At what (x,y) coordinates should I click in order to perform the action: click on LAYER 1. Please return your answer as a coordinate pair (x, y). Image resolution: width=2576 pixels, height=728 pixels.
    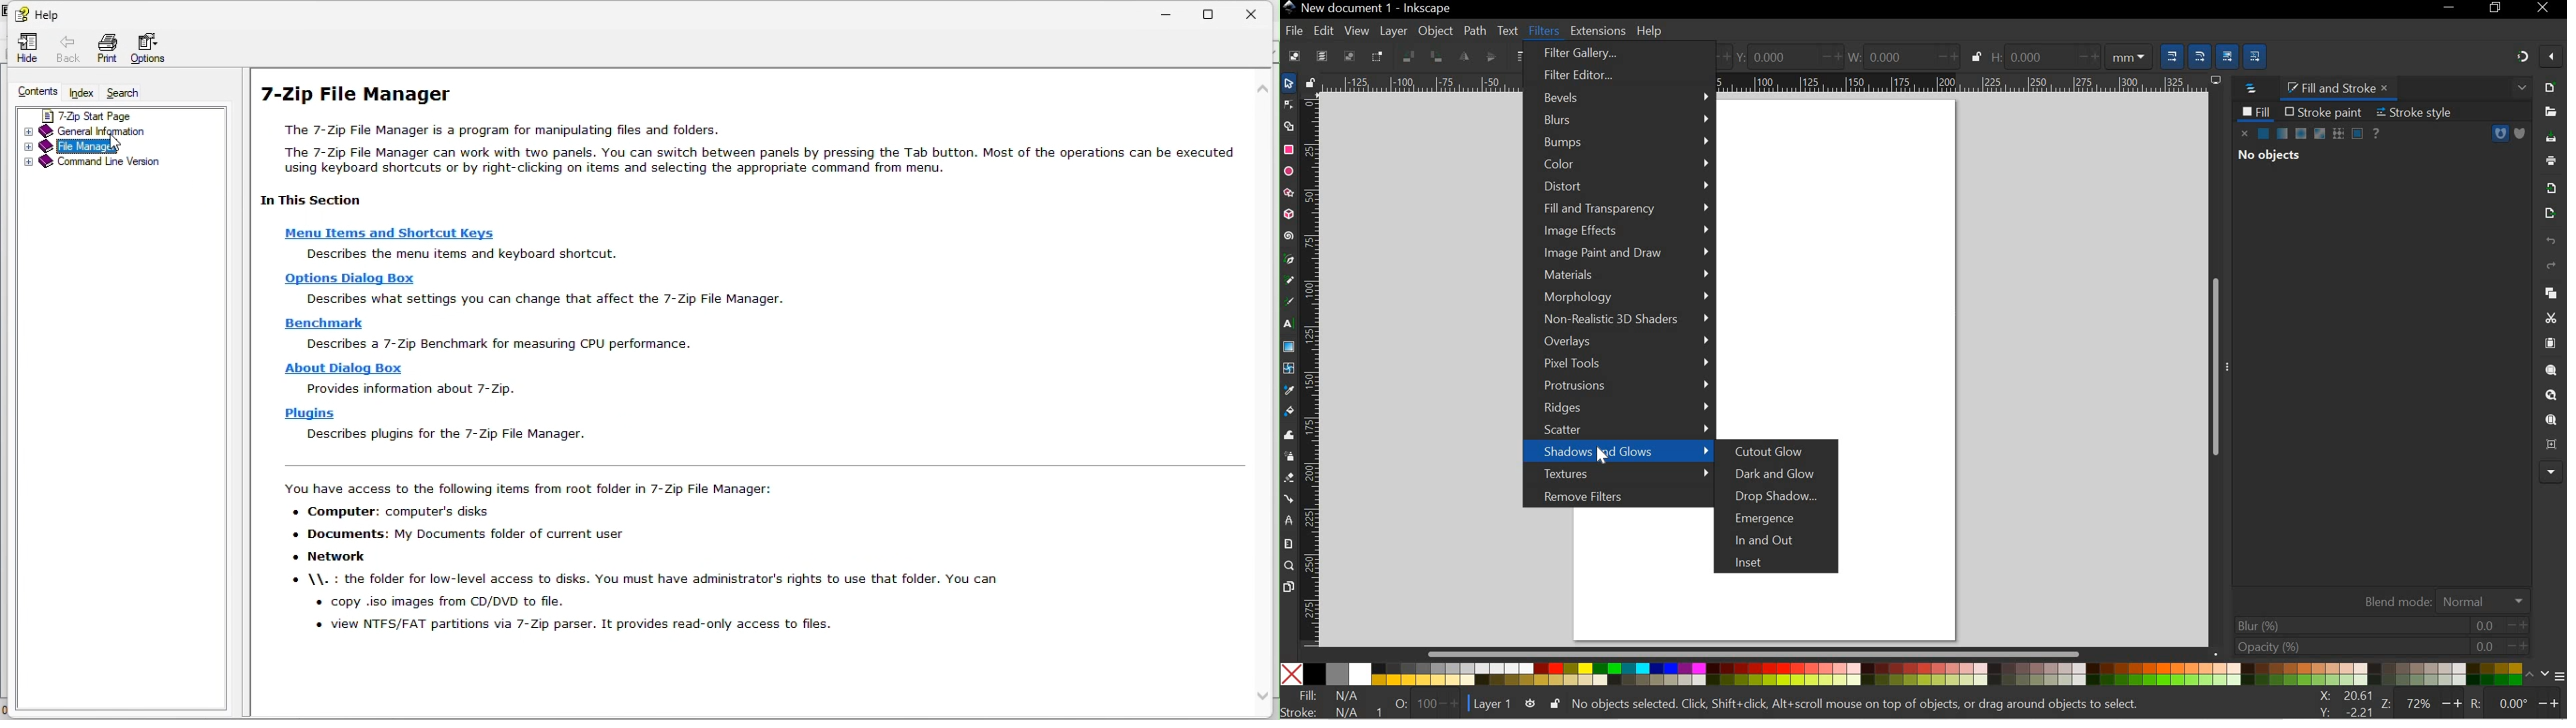
    Looking at the image, I should click on (1493, 705).